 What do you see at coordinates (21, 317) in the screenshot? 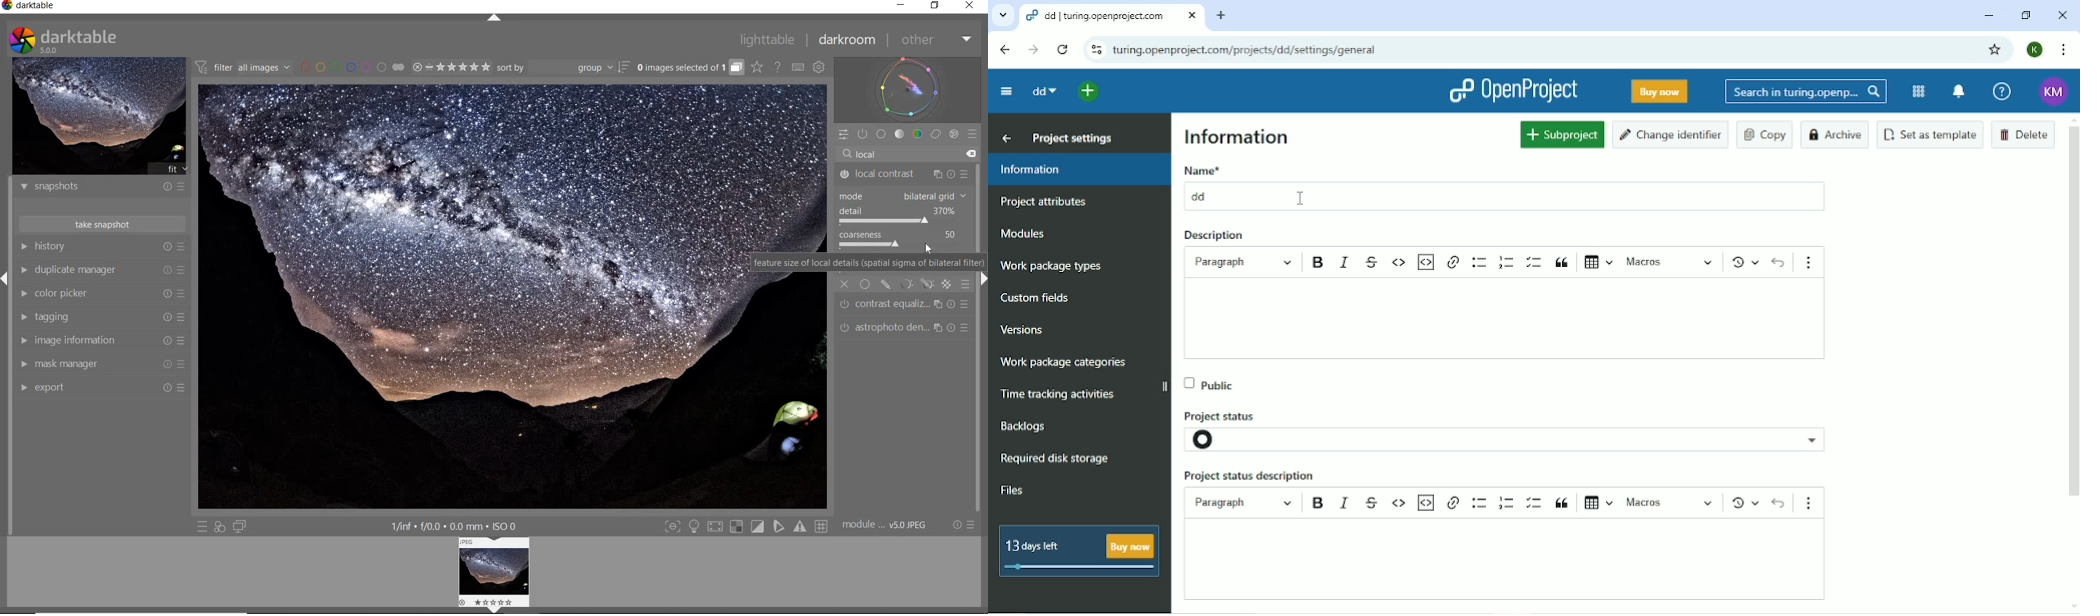
I see `TAGGING` at bounding box center [21, 317].